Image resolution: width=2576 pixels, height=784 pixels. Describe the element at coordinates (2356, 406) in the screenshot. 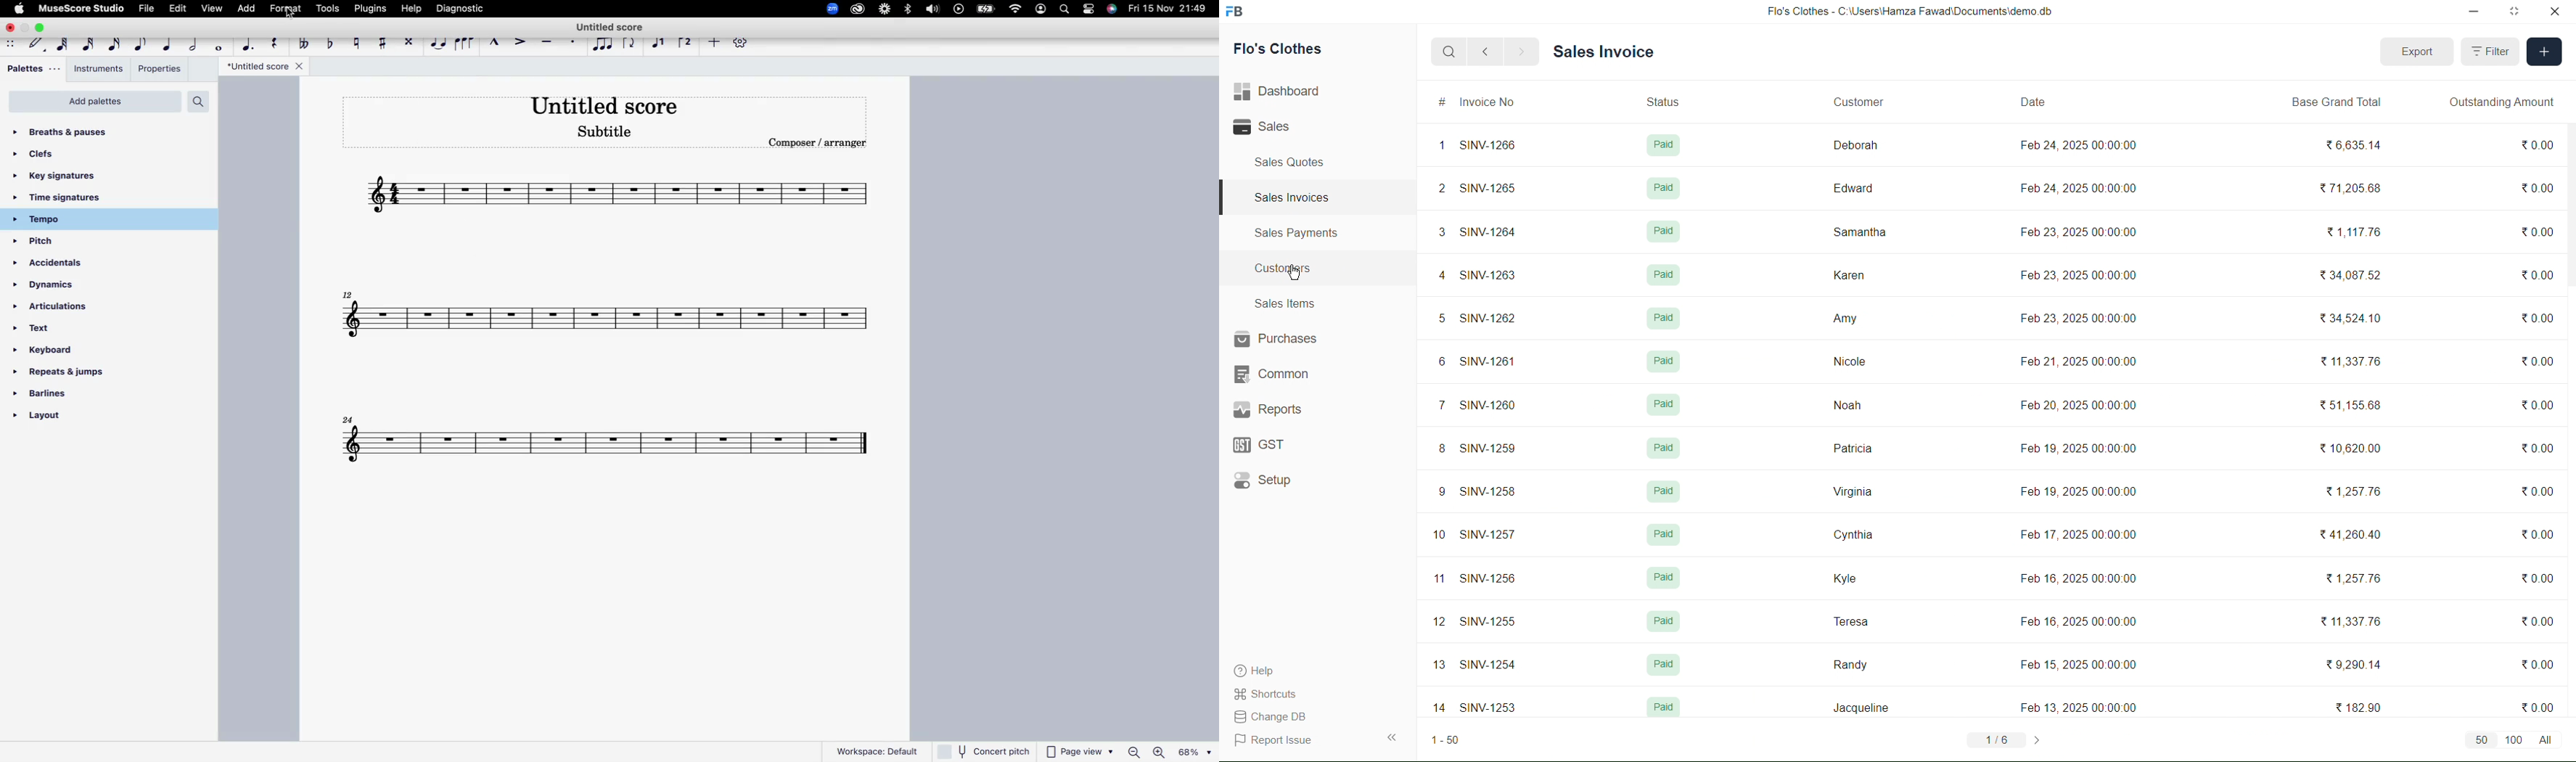

I see `51,155.68` at that location.